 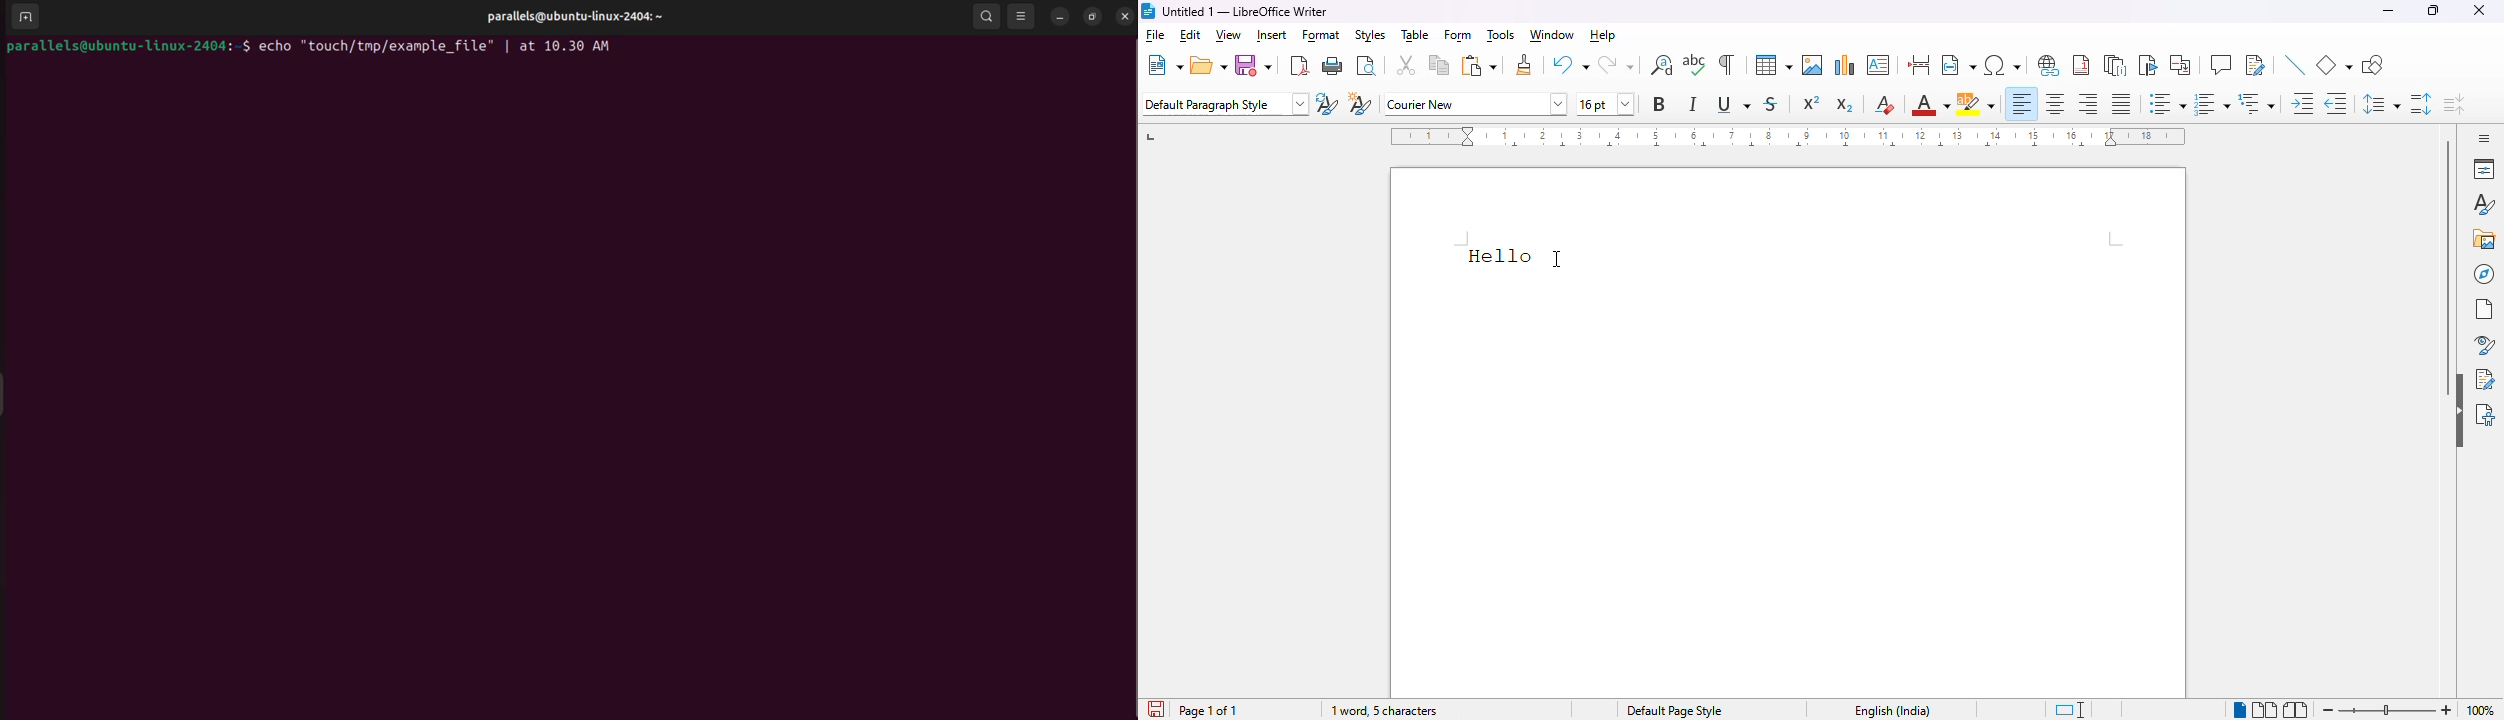 I want to click on toggle unordered list, so click(x=2167, y=104).